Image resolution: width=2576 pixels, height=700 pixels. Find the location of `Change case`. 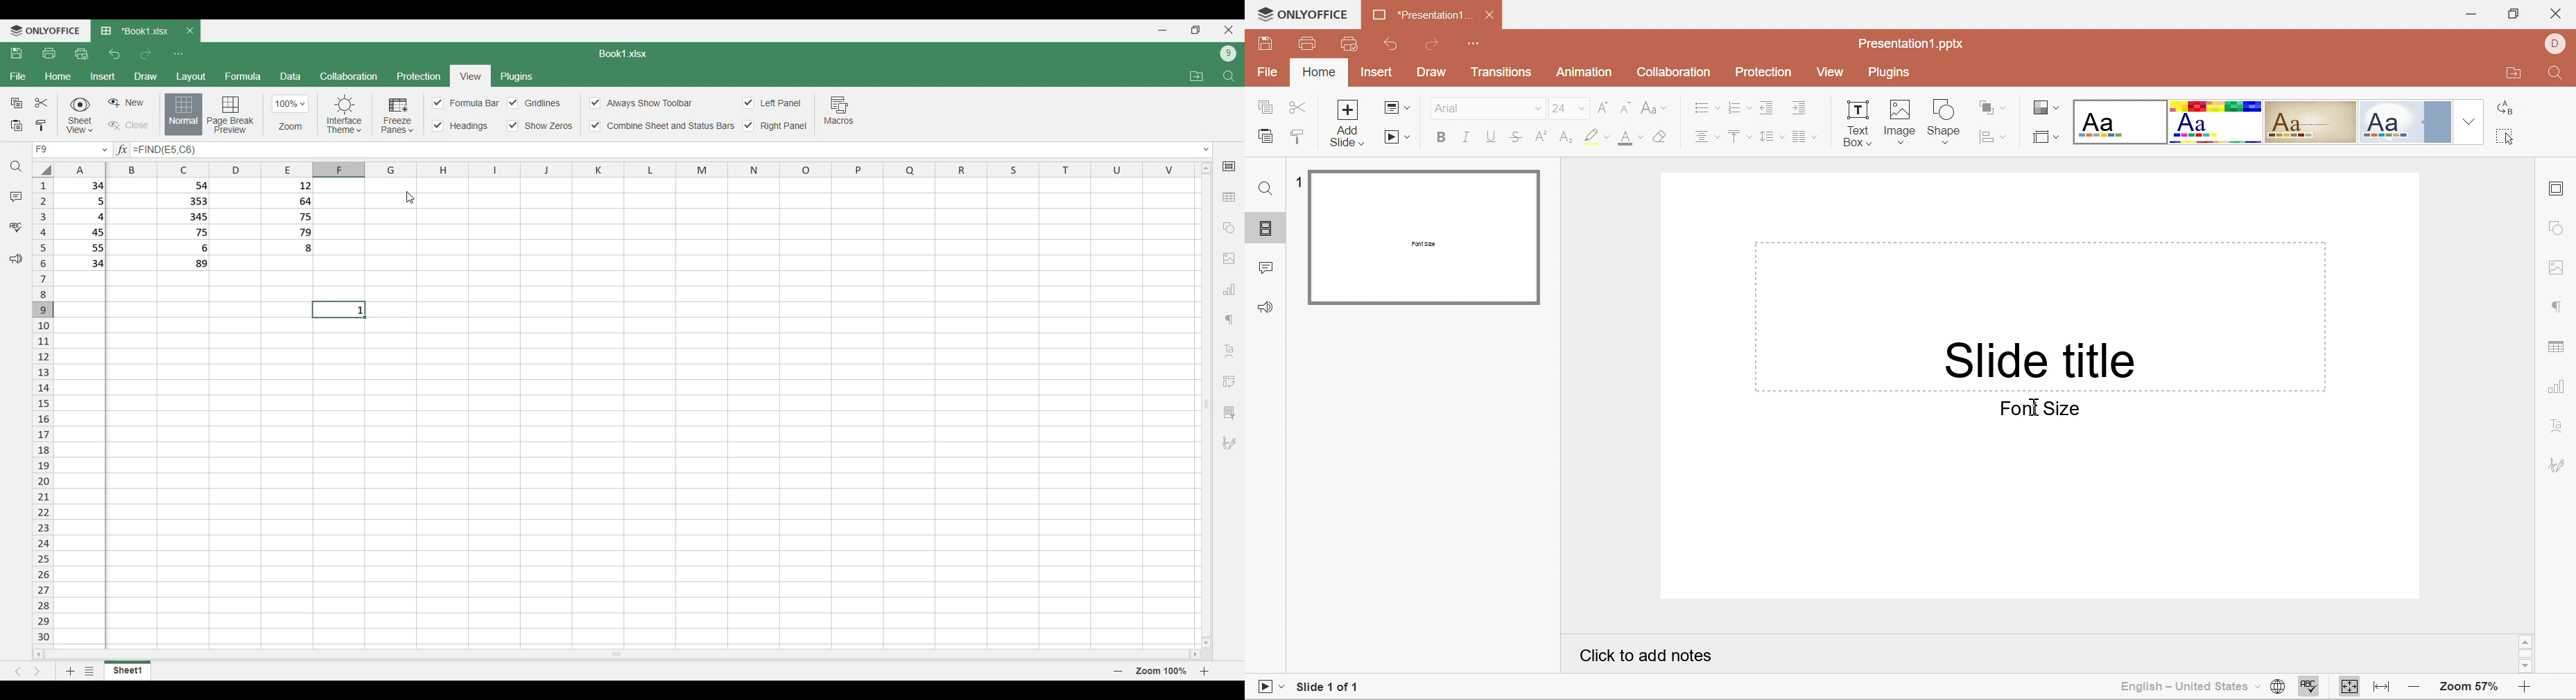

Change case is located at coordinates (1654, 109).